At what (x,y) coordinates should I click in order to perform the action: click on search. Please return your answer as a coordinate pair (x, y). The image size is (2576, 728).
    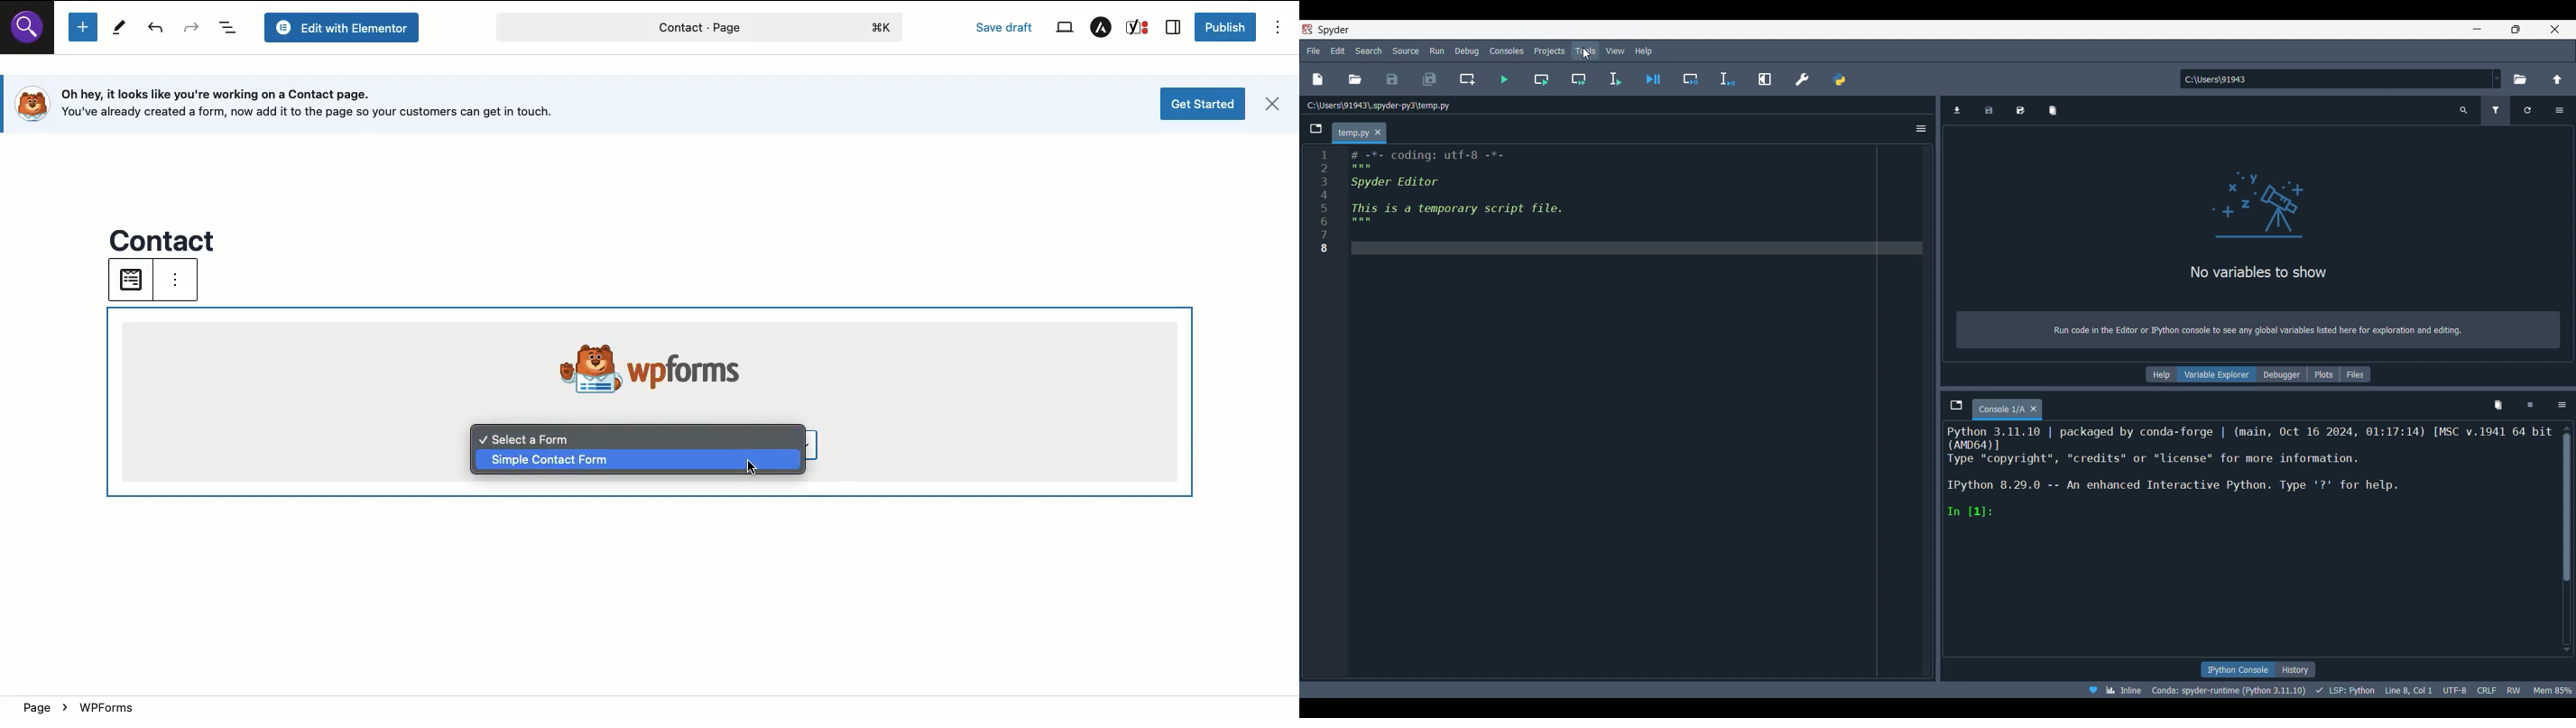
    Looking at the image, I should click on (32, 34).